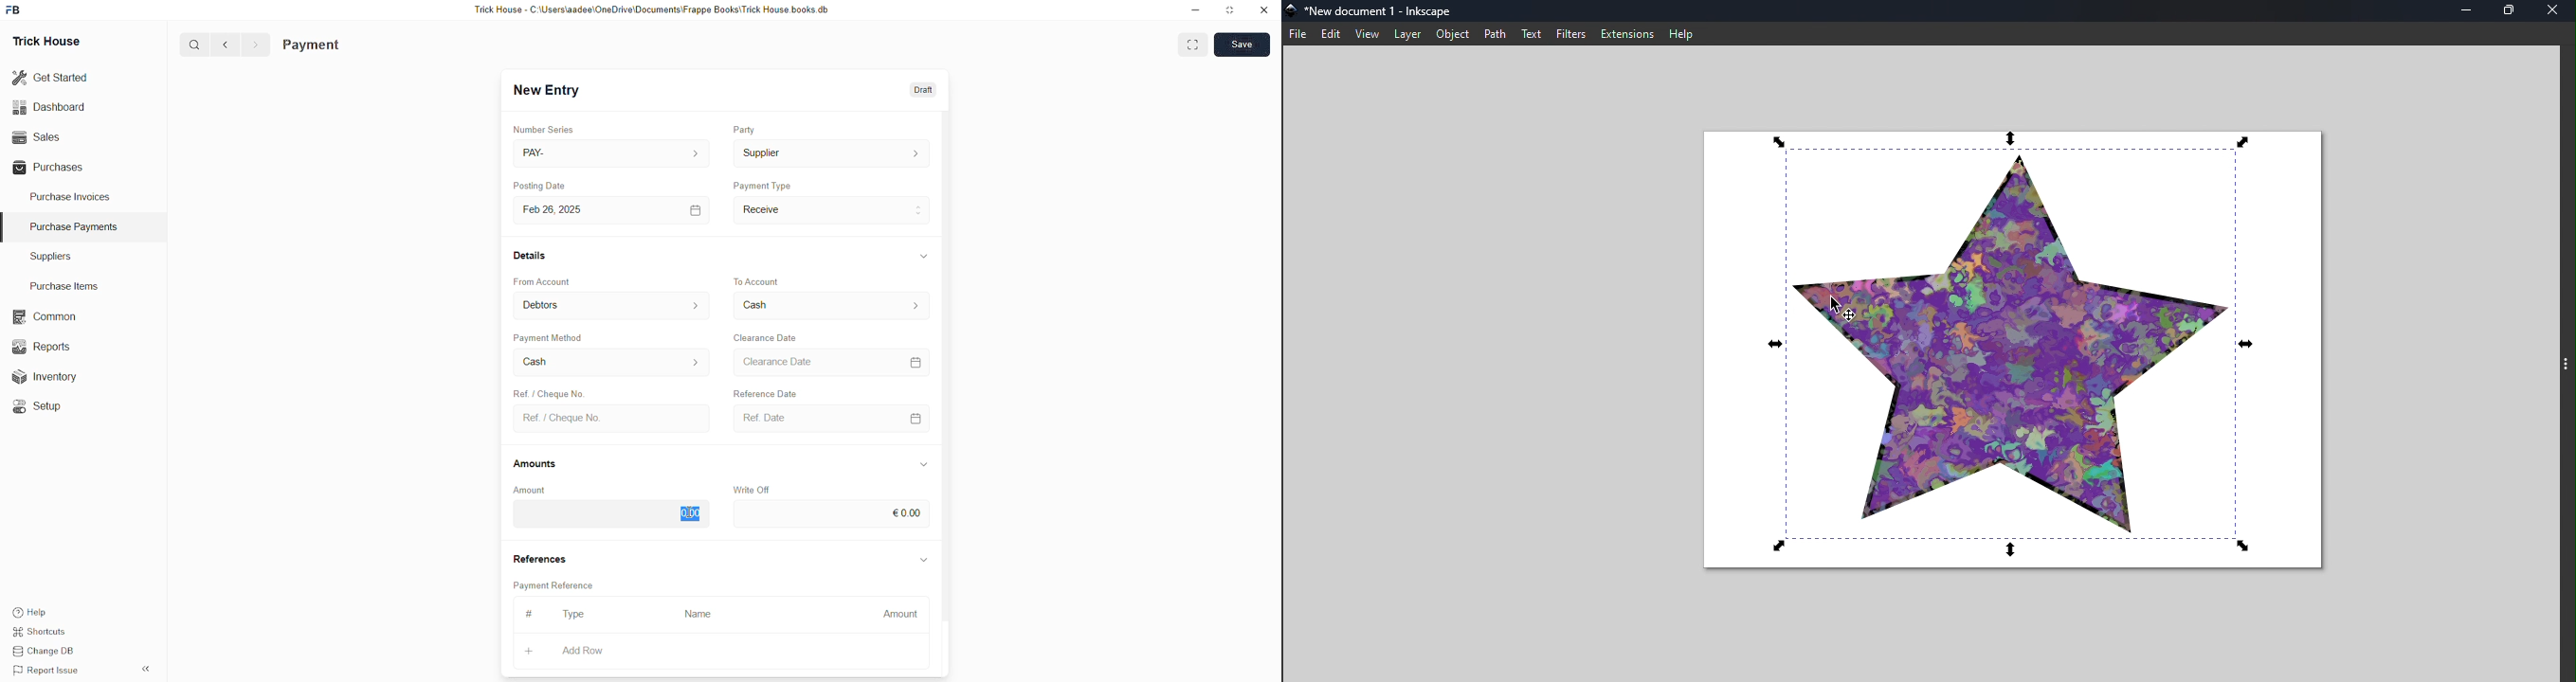 The height and width of the screenshot is (700, 2576). Describe the element at coordinates (613, 305) in the screenshot. I see `From Account` at that location.